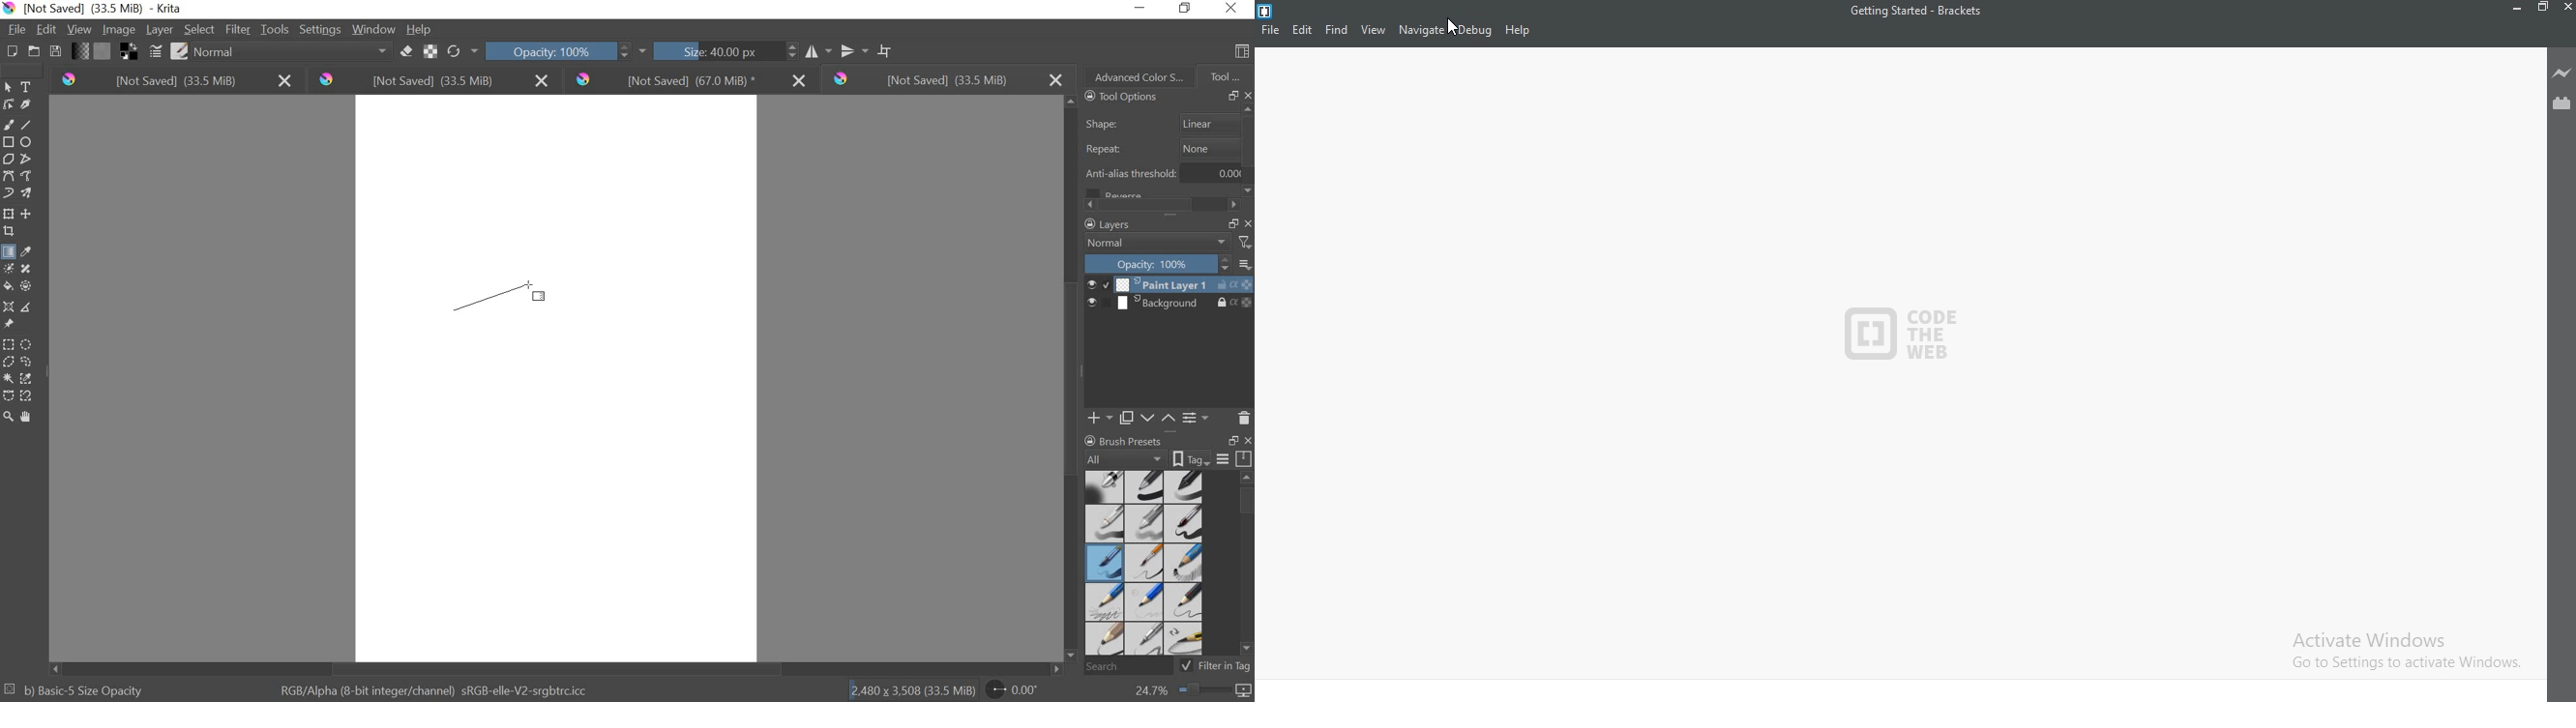  What do you see at coordinates (1170, 305) in the screenshot?
I see `BACKGROUND` at bounding box center [1170, 305].